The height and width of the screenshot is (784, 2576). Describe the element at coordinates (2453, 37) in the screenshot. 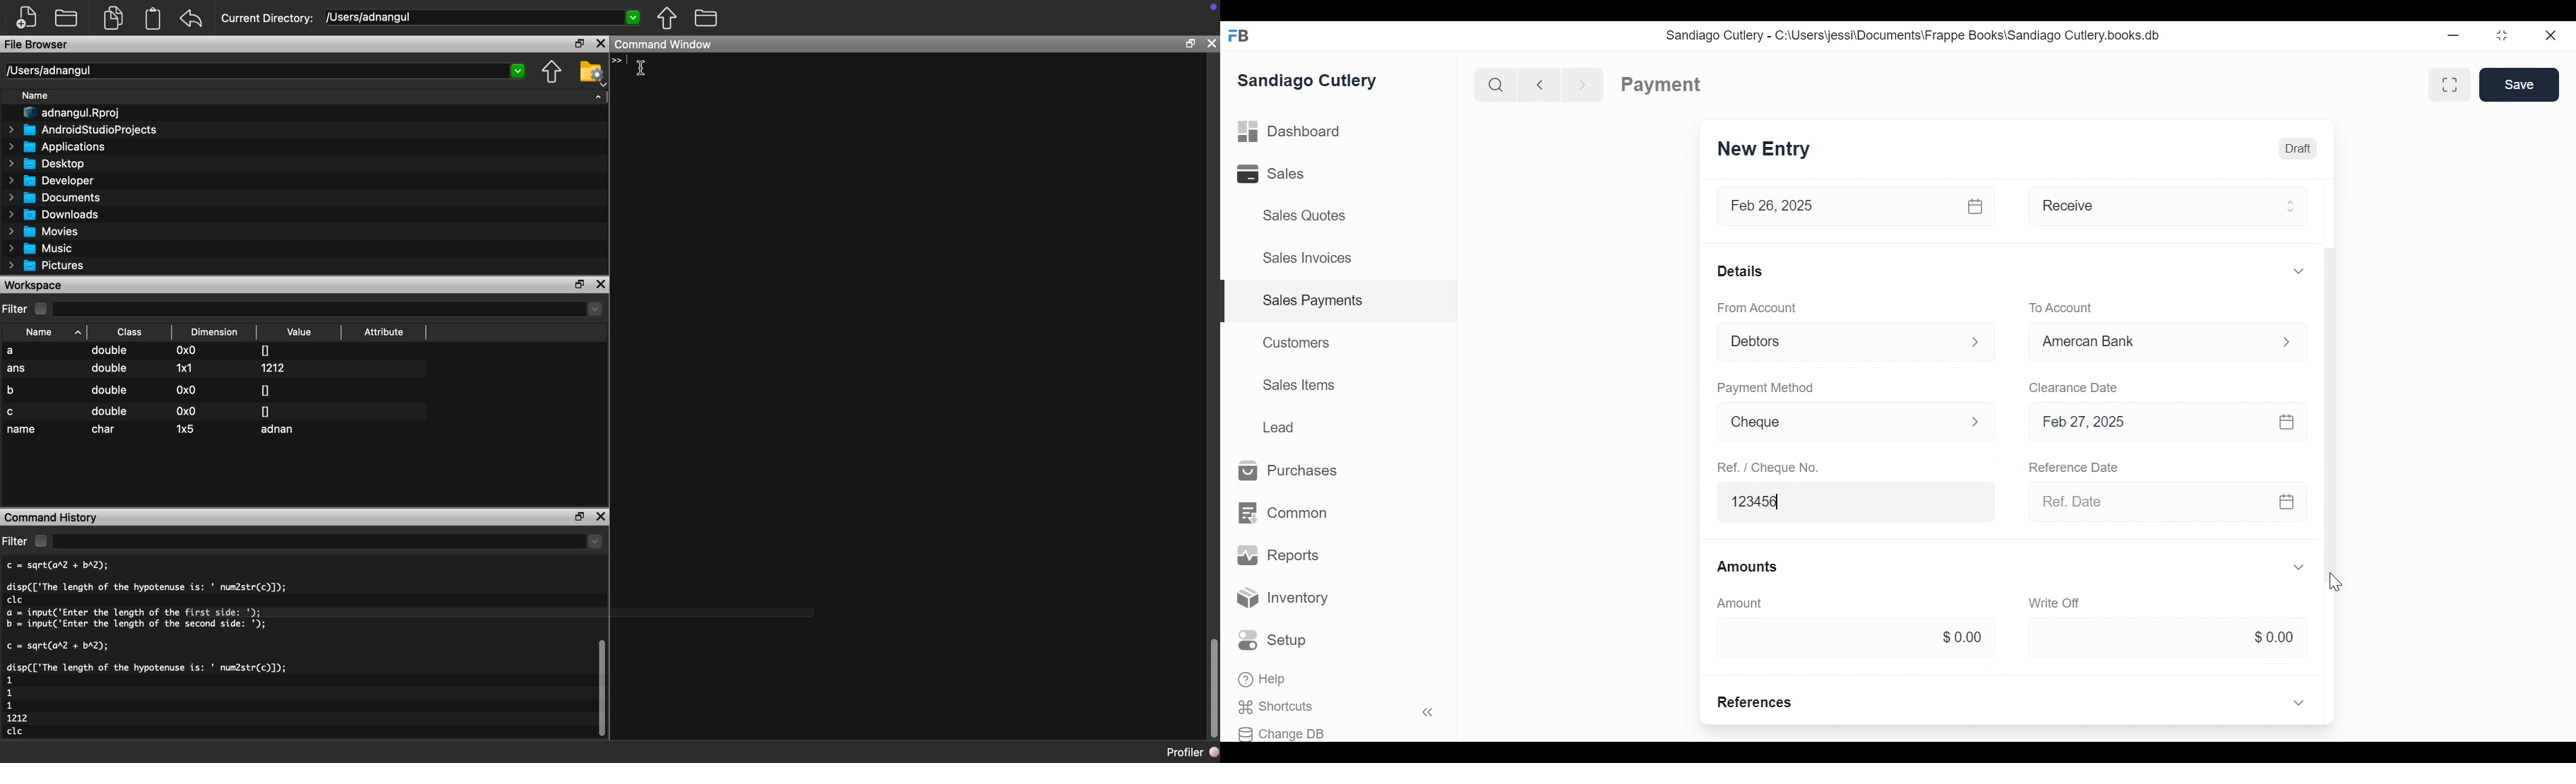

I see `Minimize` at that location.